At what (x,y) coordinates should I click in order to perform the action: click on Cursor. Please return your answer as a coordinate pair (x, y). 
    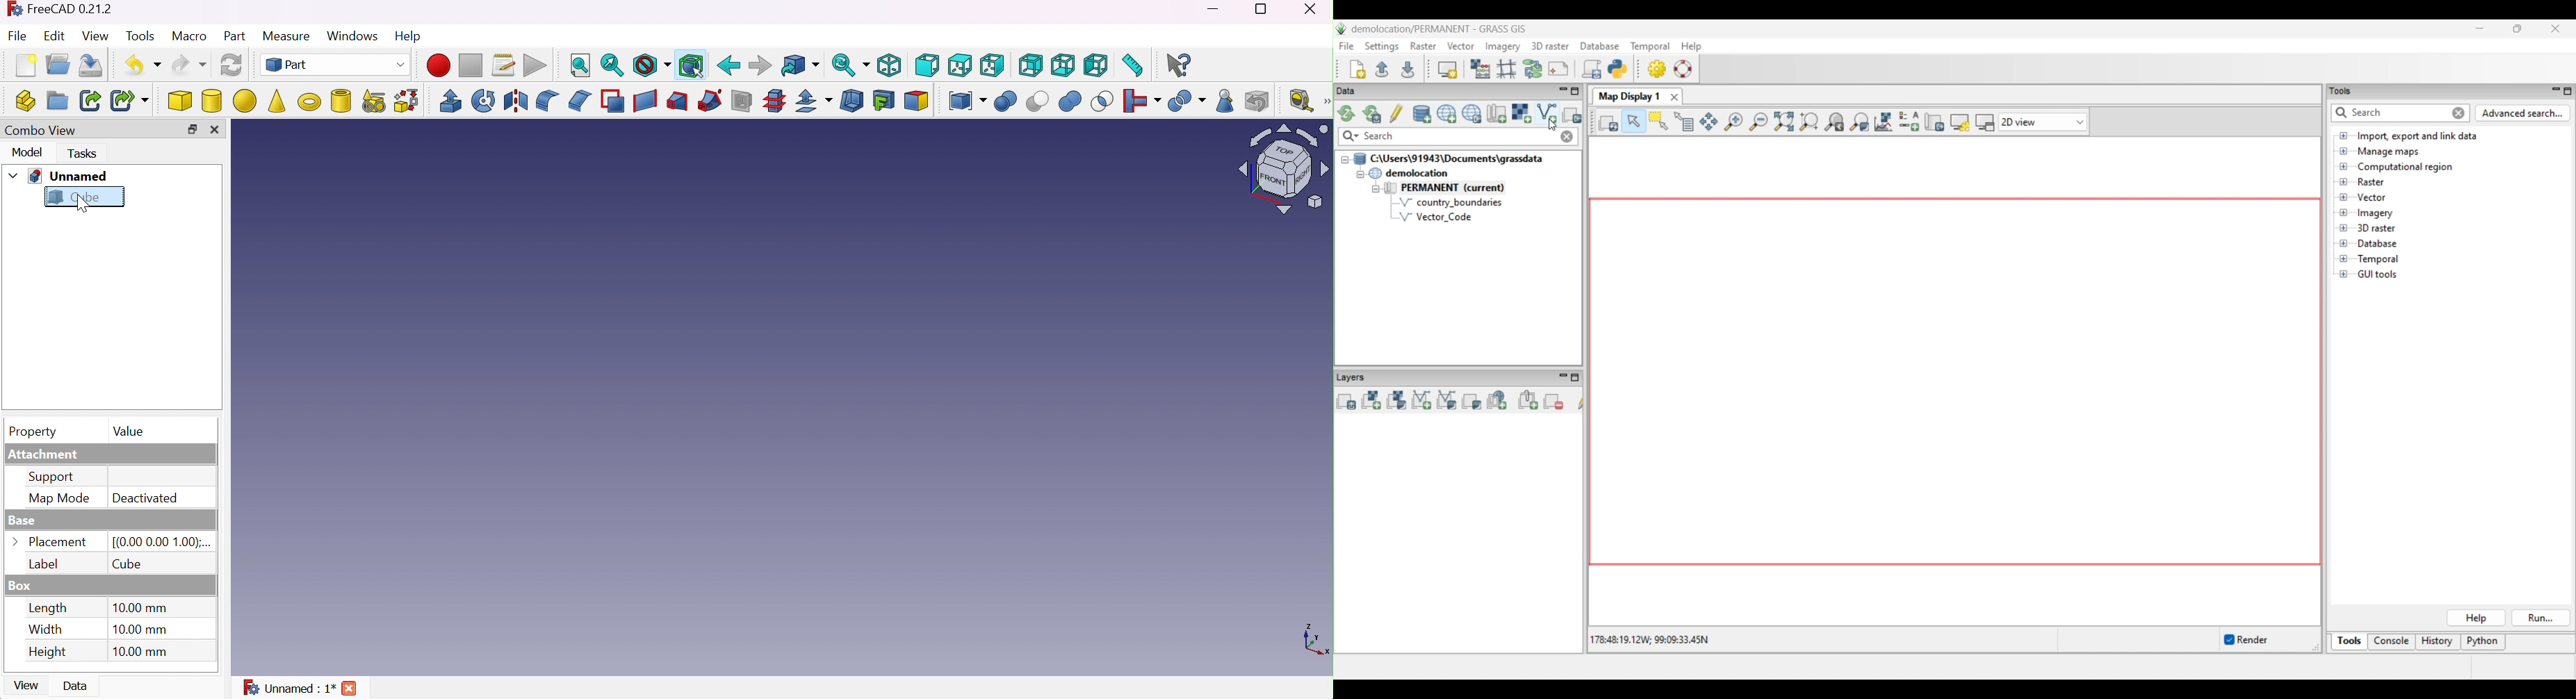
    Looking at the image, I should click on (81, 205).